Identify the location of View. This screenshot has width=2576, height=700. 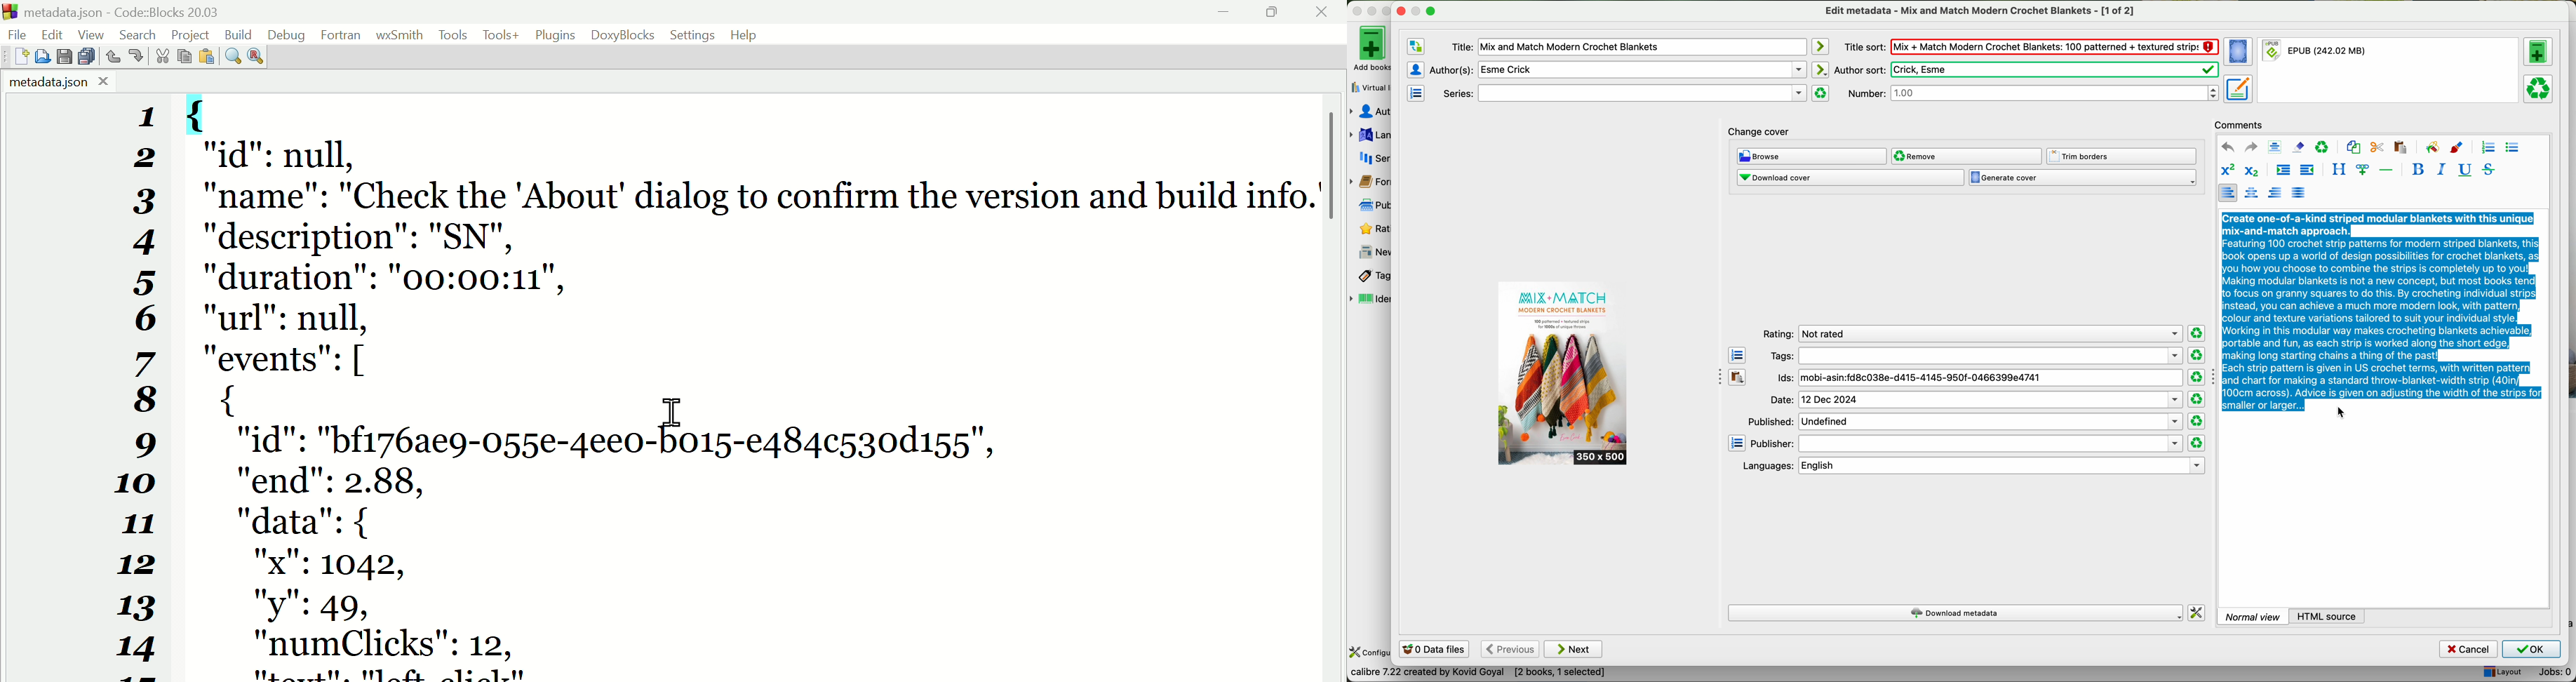
(93, 34).